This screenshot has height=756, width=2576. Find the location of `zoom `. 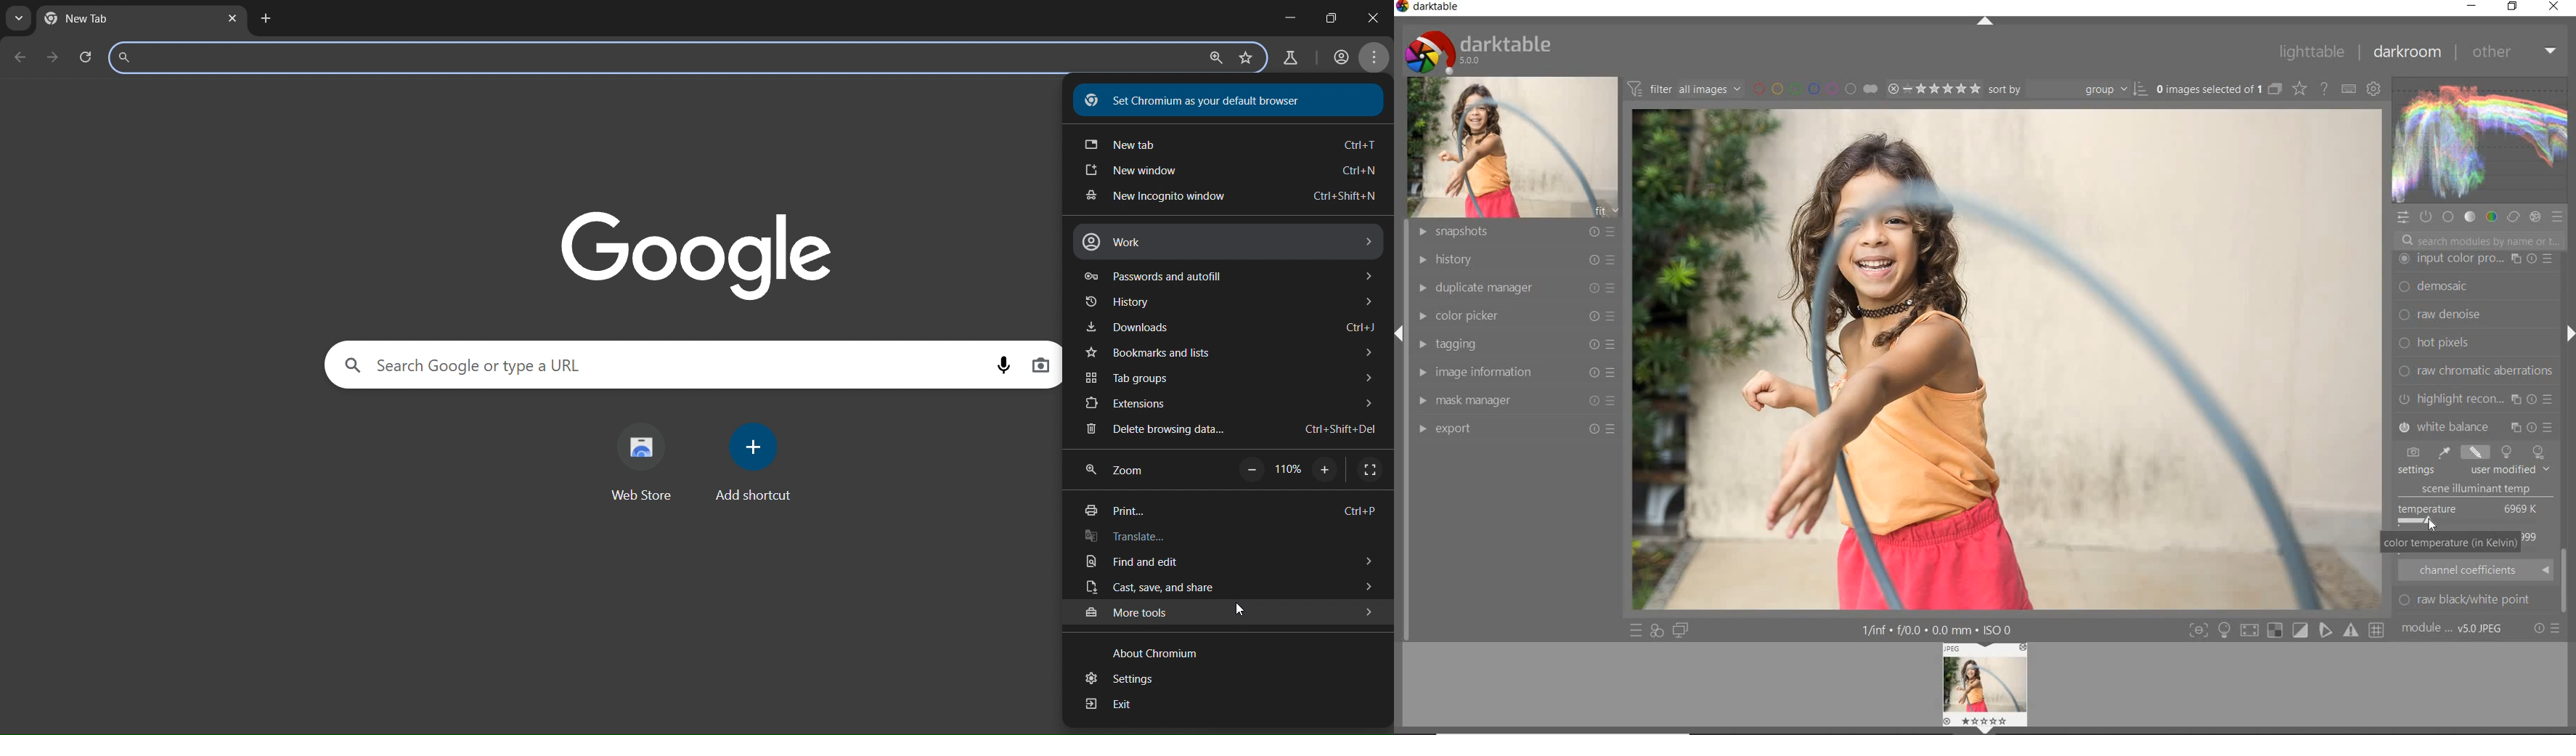

zoom  is located at coordinates (1212, 59).